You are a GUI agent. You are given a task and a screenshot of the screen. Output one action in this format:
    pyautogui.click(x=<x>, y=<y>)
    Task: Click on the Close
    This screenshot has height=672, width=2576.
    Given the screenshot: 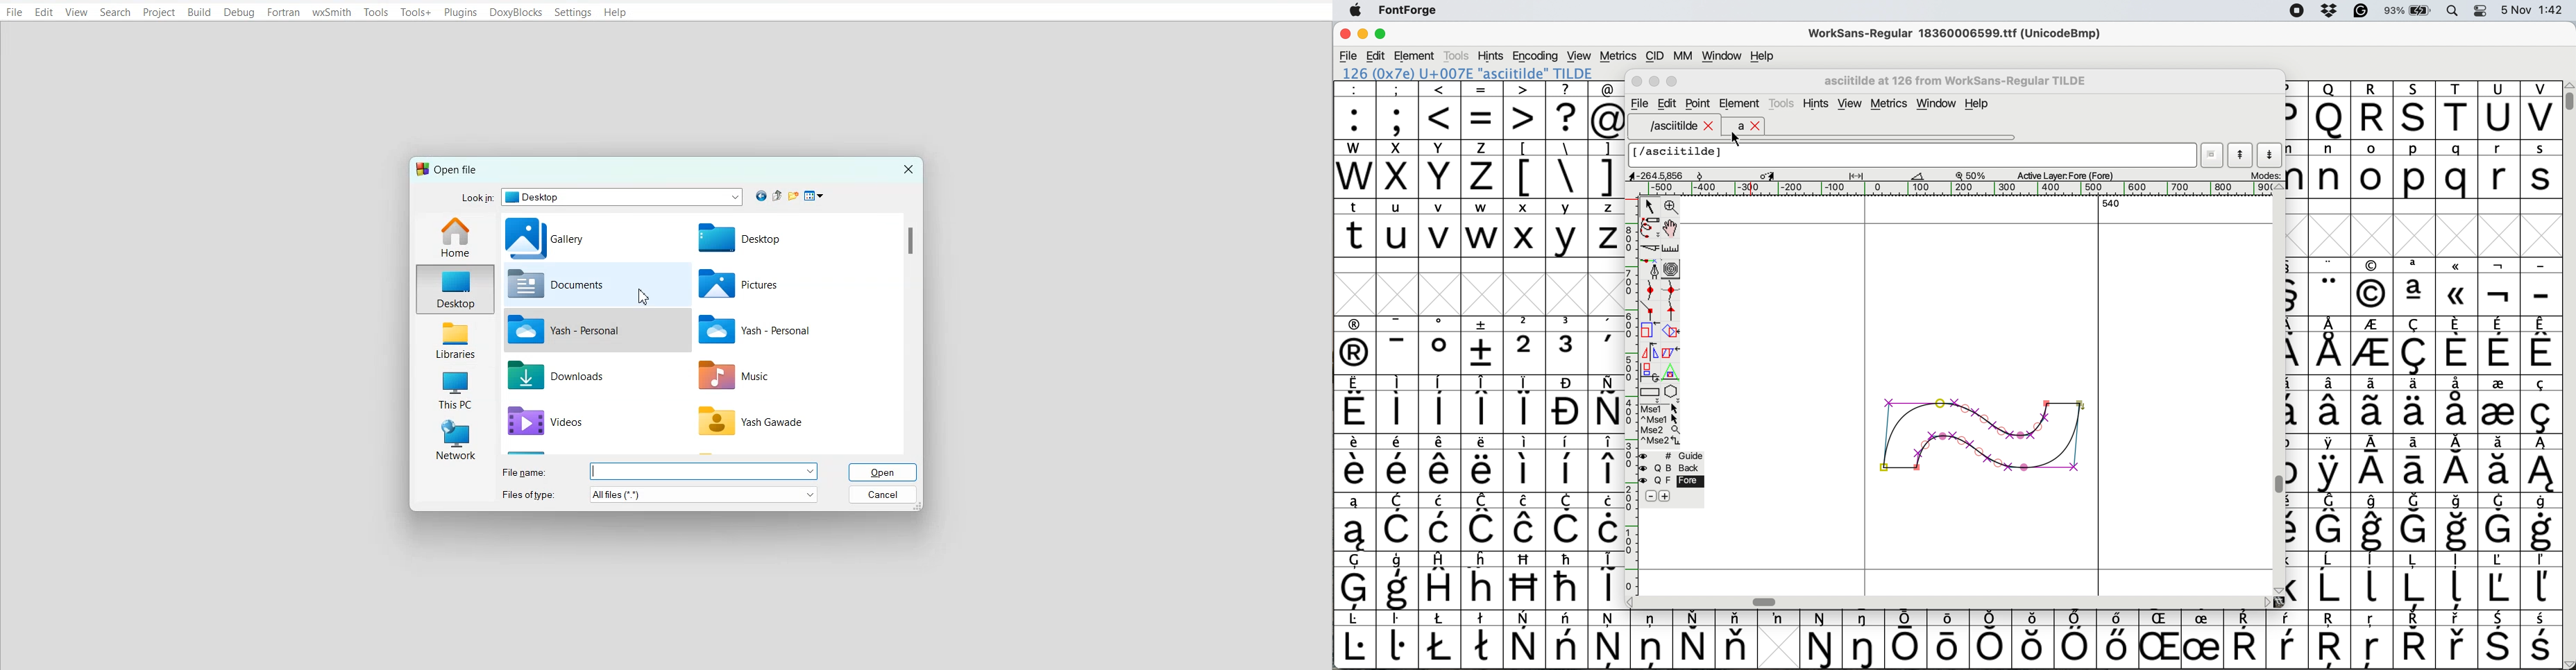 What is the action you would take?
    pyautogui.click(x=1637, y=82)
    